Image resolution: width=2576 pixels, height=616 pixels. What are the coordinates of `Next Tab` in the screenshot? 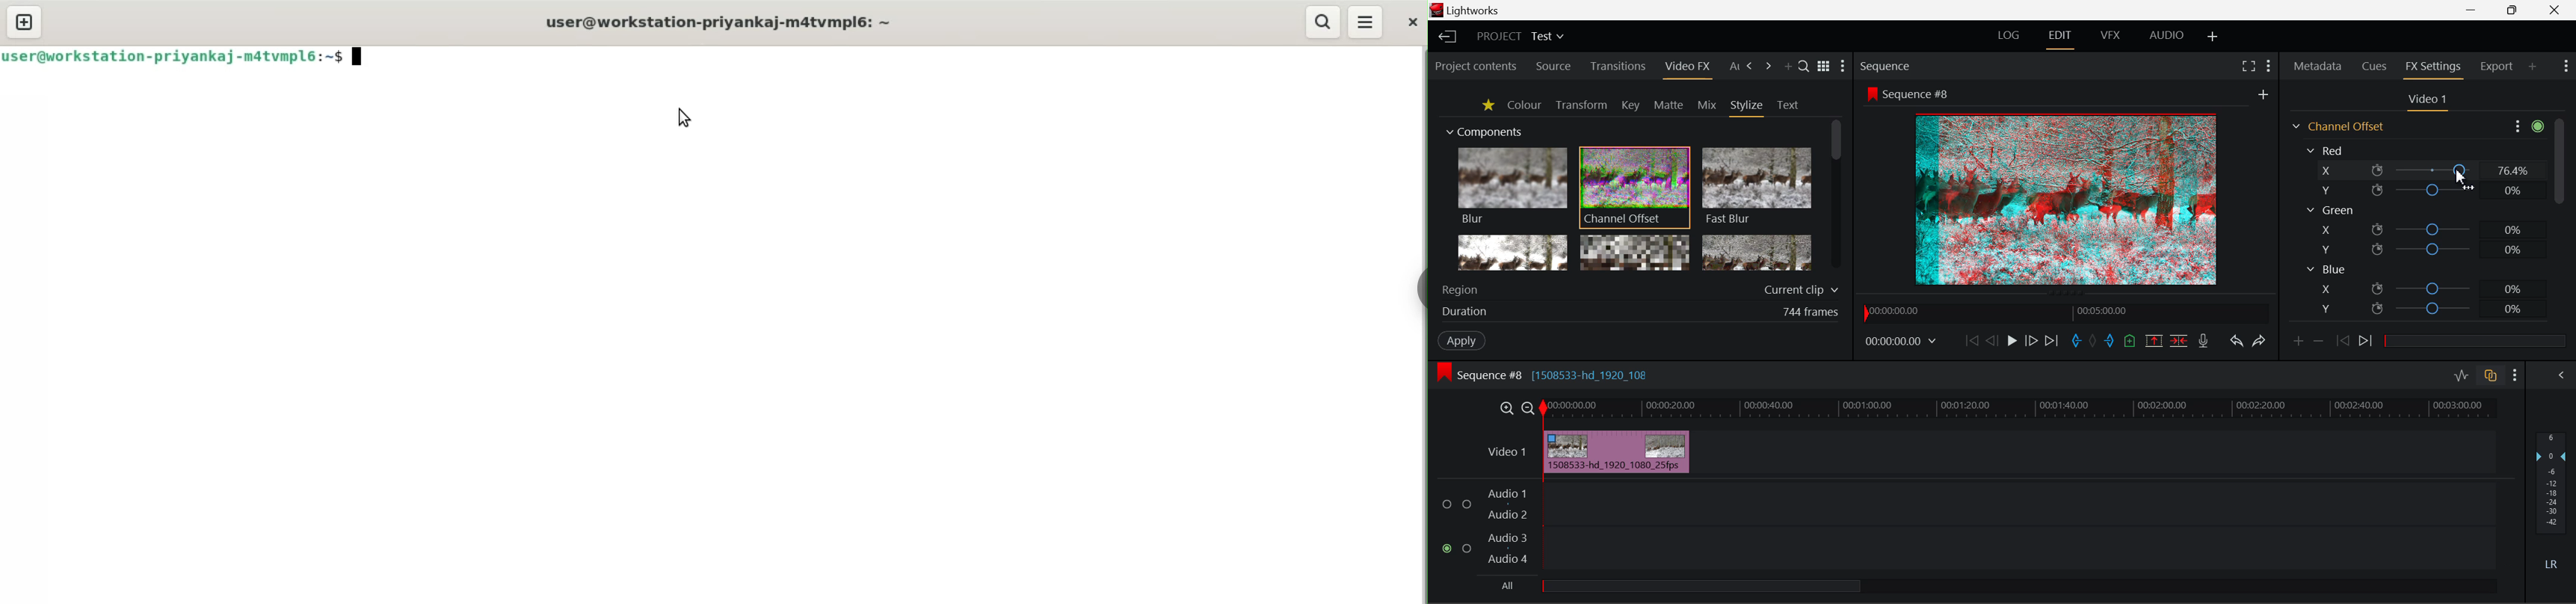 It's located at (1768, 66).